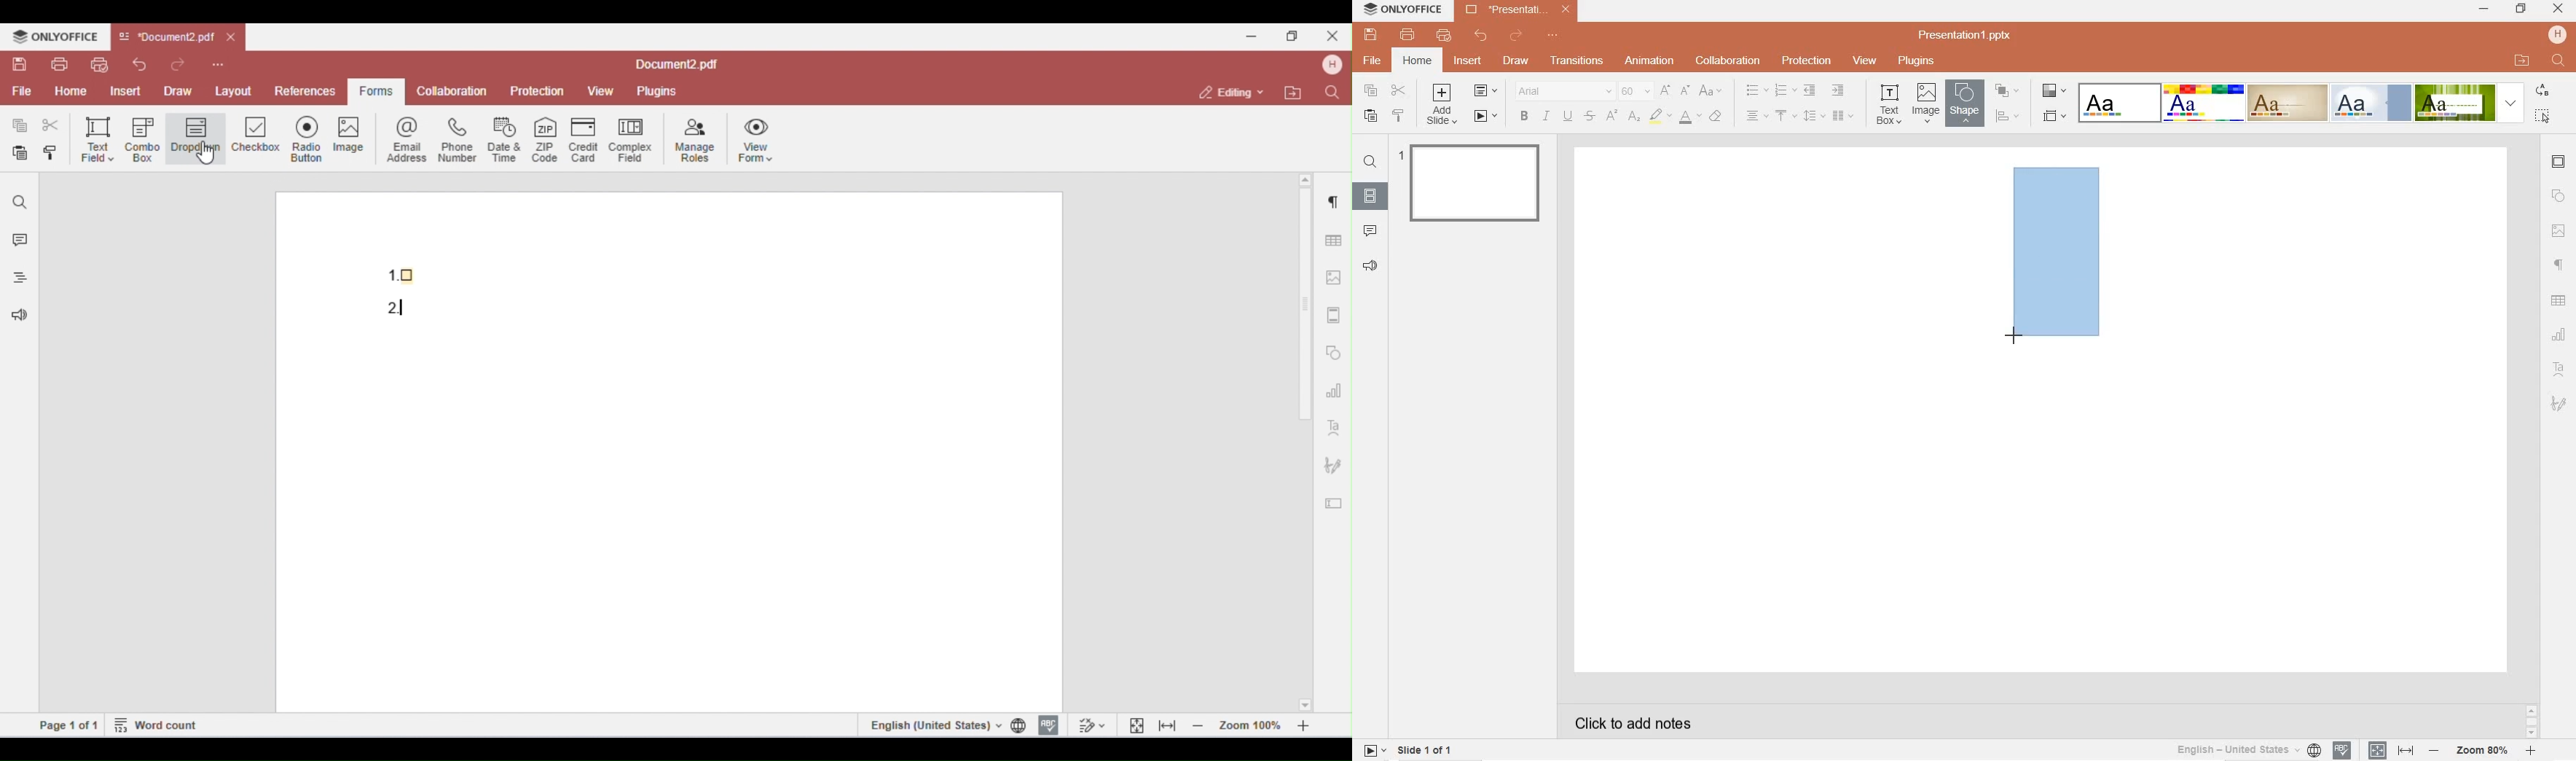  I want to click on bold, so click(1523, 116).